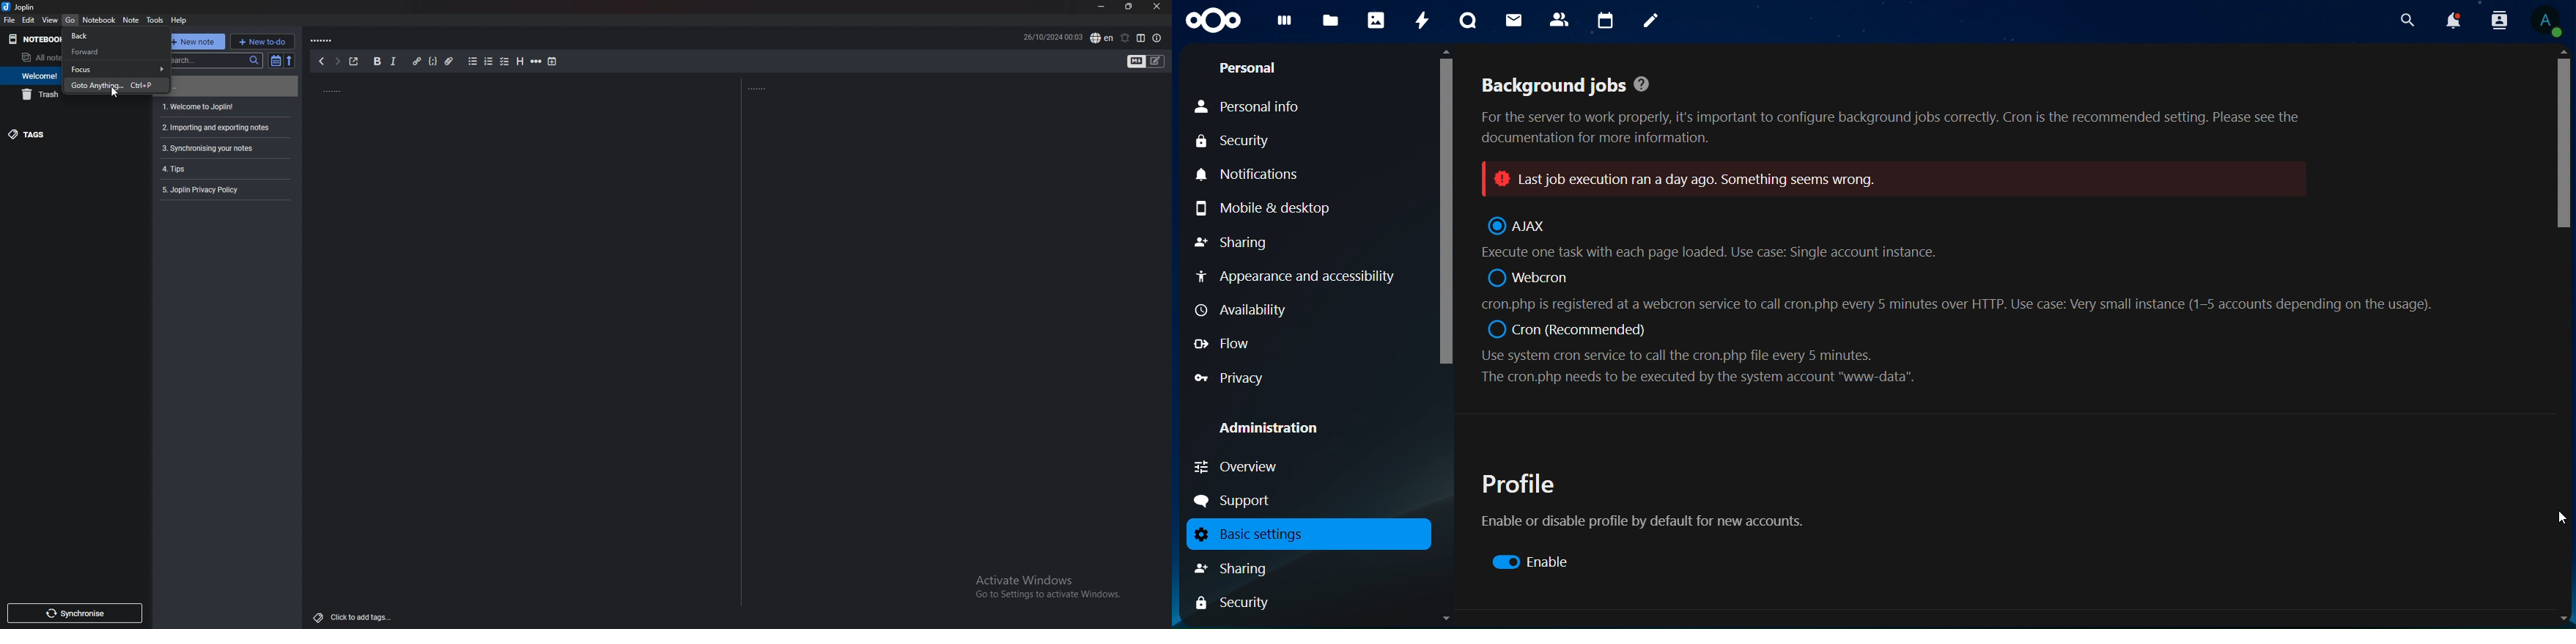 This screenshot has width=2576, height=644. Describe the element at coordinates (1043, 587) in the screenshot. I see `` at that location.